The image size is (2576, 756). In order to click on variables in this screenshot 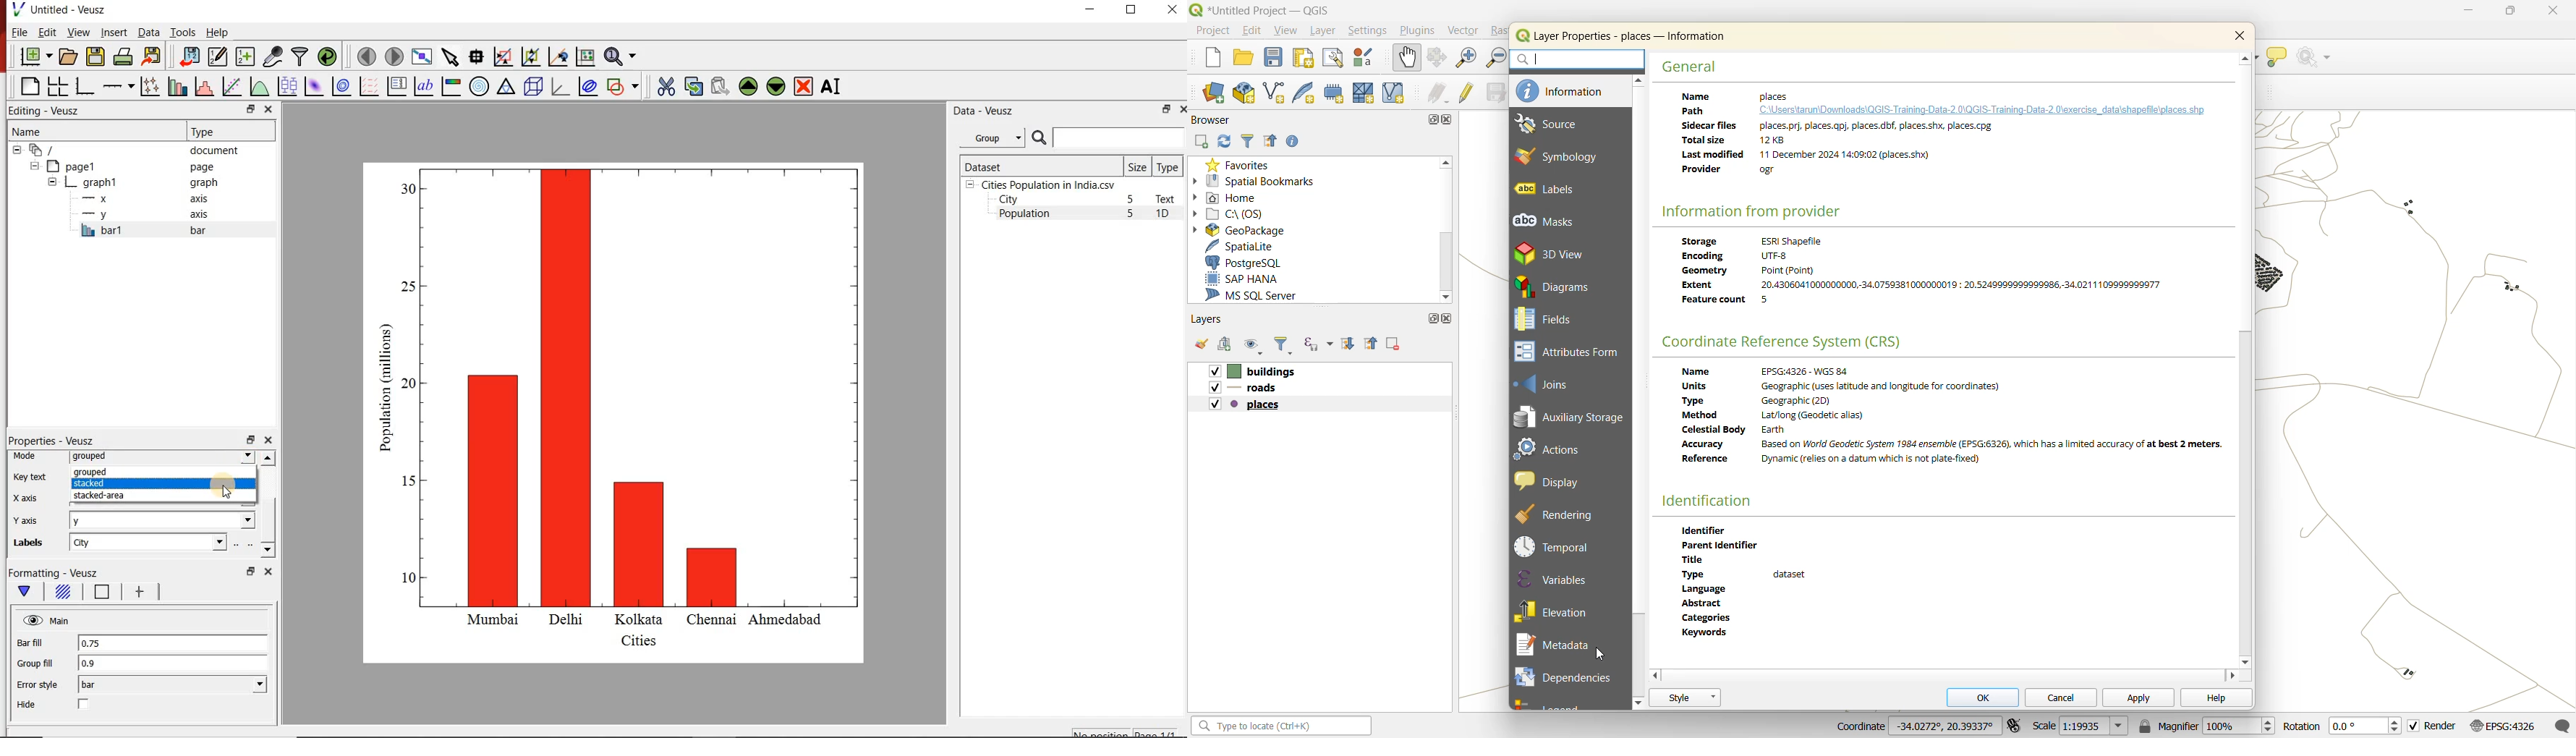, I will do `click(1559, 579)`.